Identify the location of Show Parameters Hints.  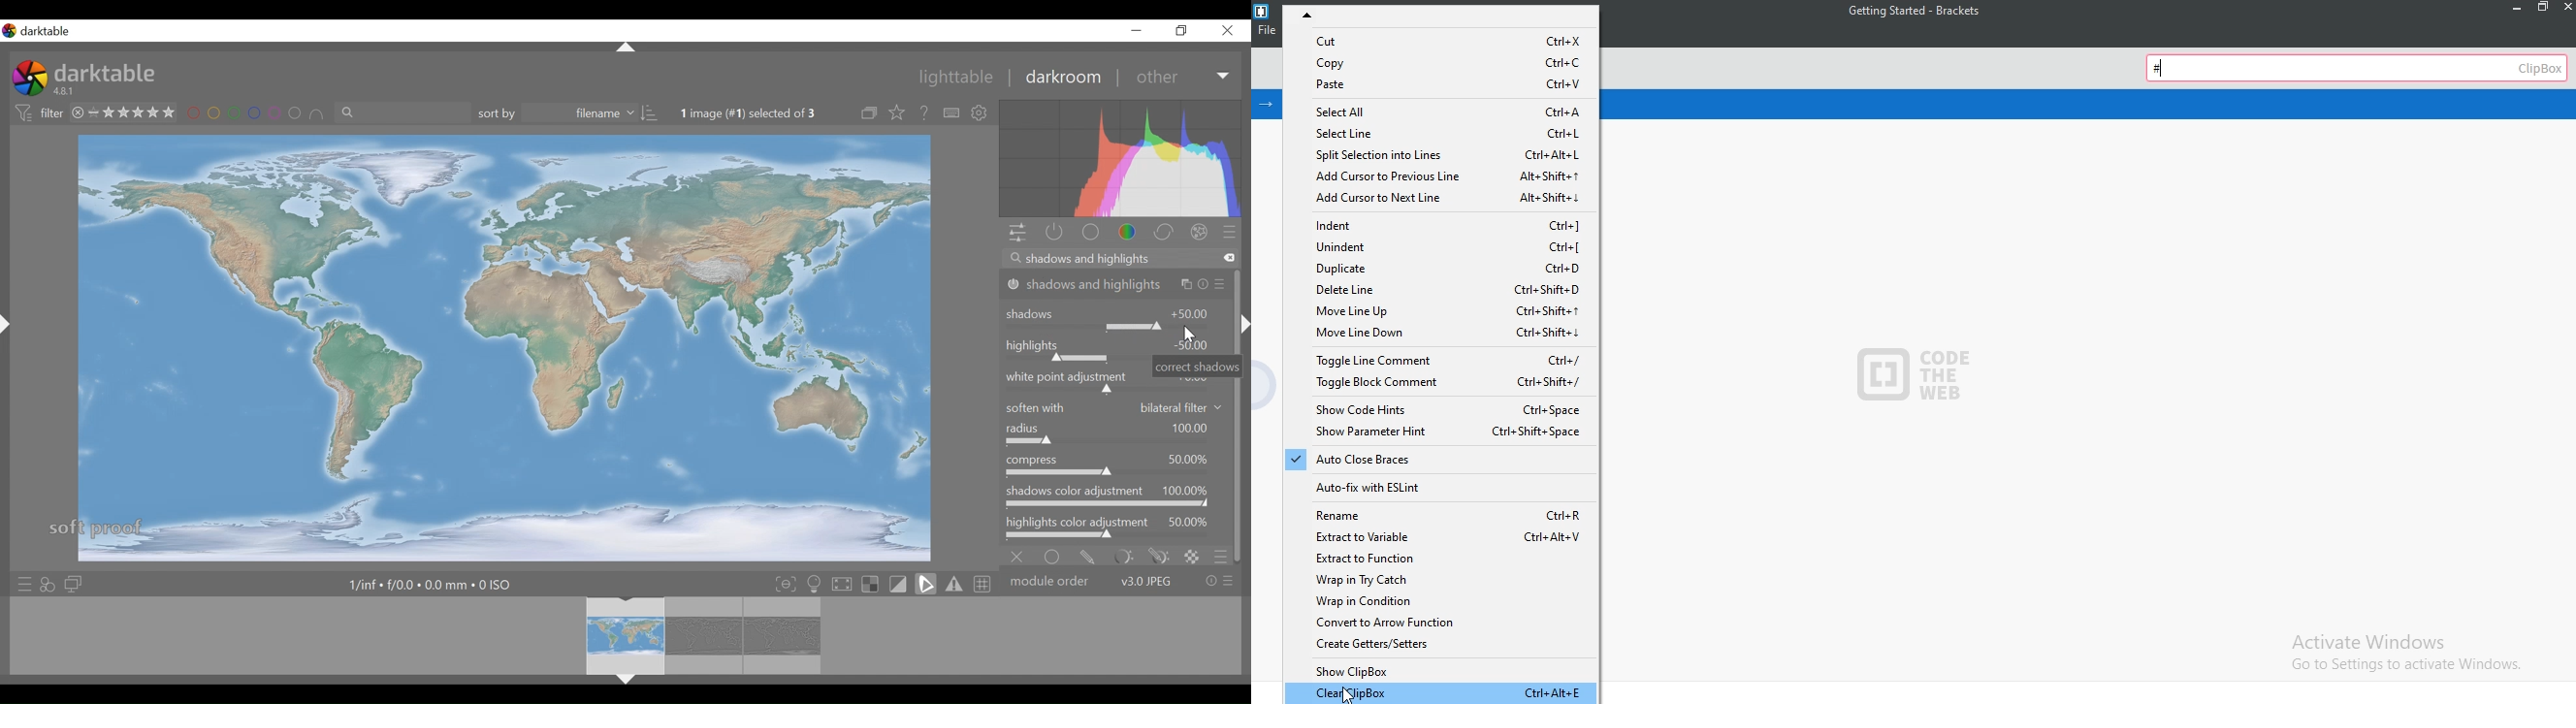
(1442, 432).